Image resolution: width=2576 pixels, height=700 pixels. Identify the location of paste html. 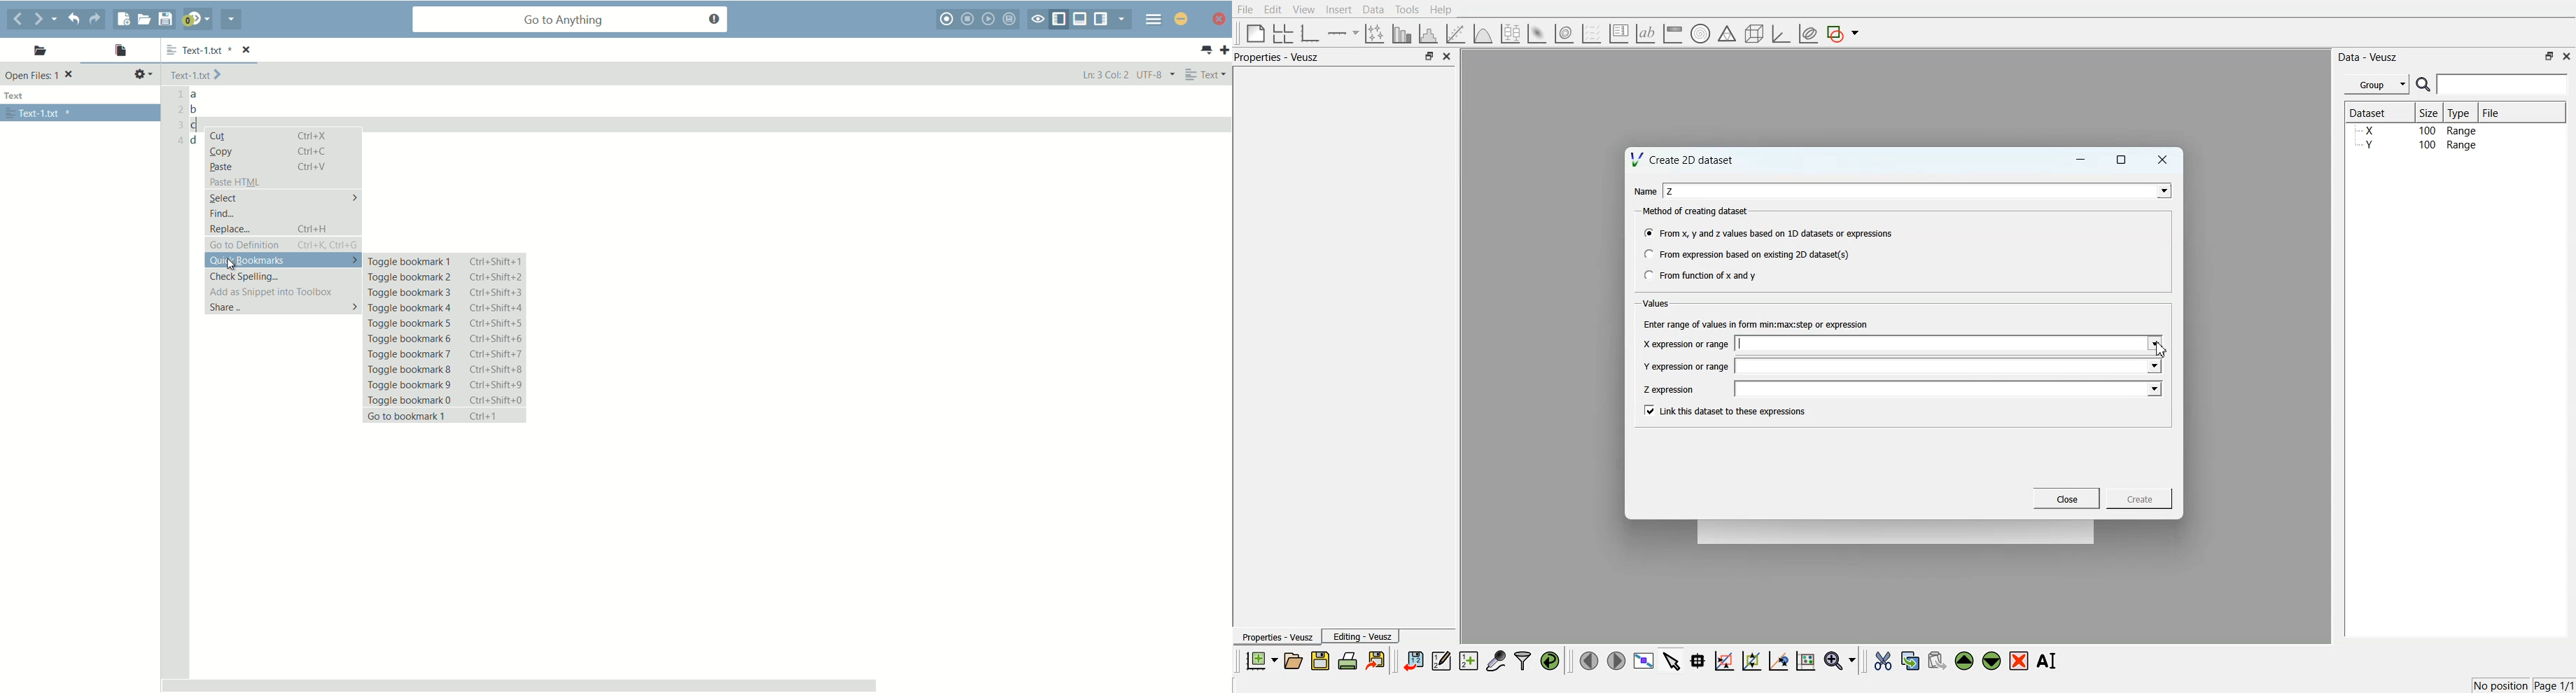
(235, 182).